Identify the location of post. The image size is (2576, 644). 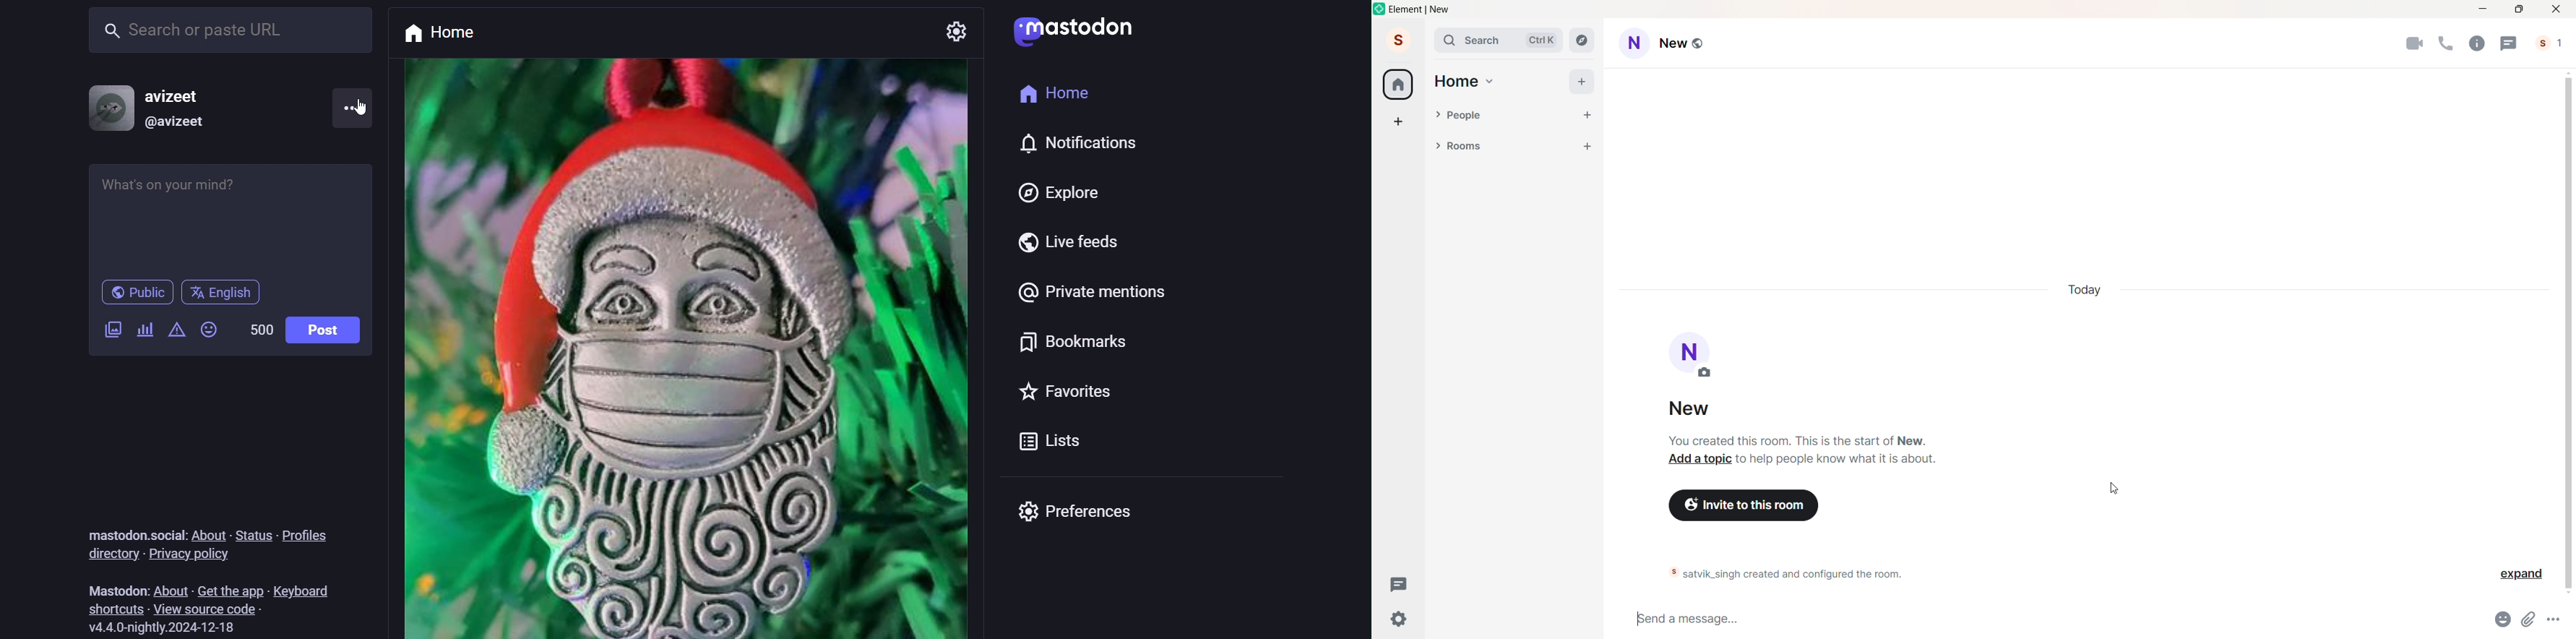
(340, 330).